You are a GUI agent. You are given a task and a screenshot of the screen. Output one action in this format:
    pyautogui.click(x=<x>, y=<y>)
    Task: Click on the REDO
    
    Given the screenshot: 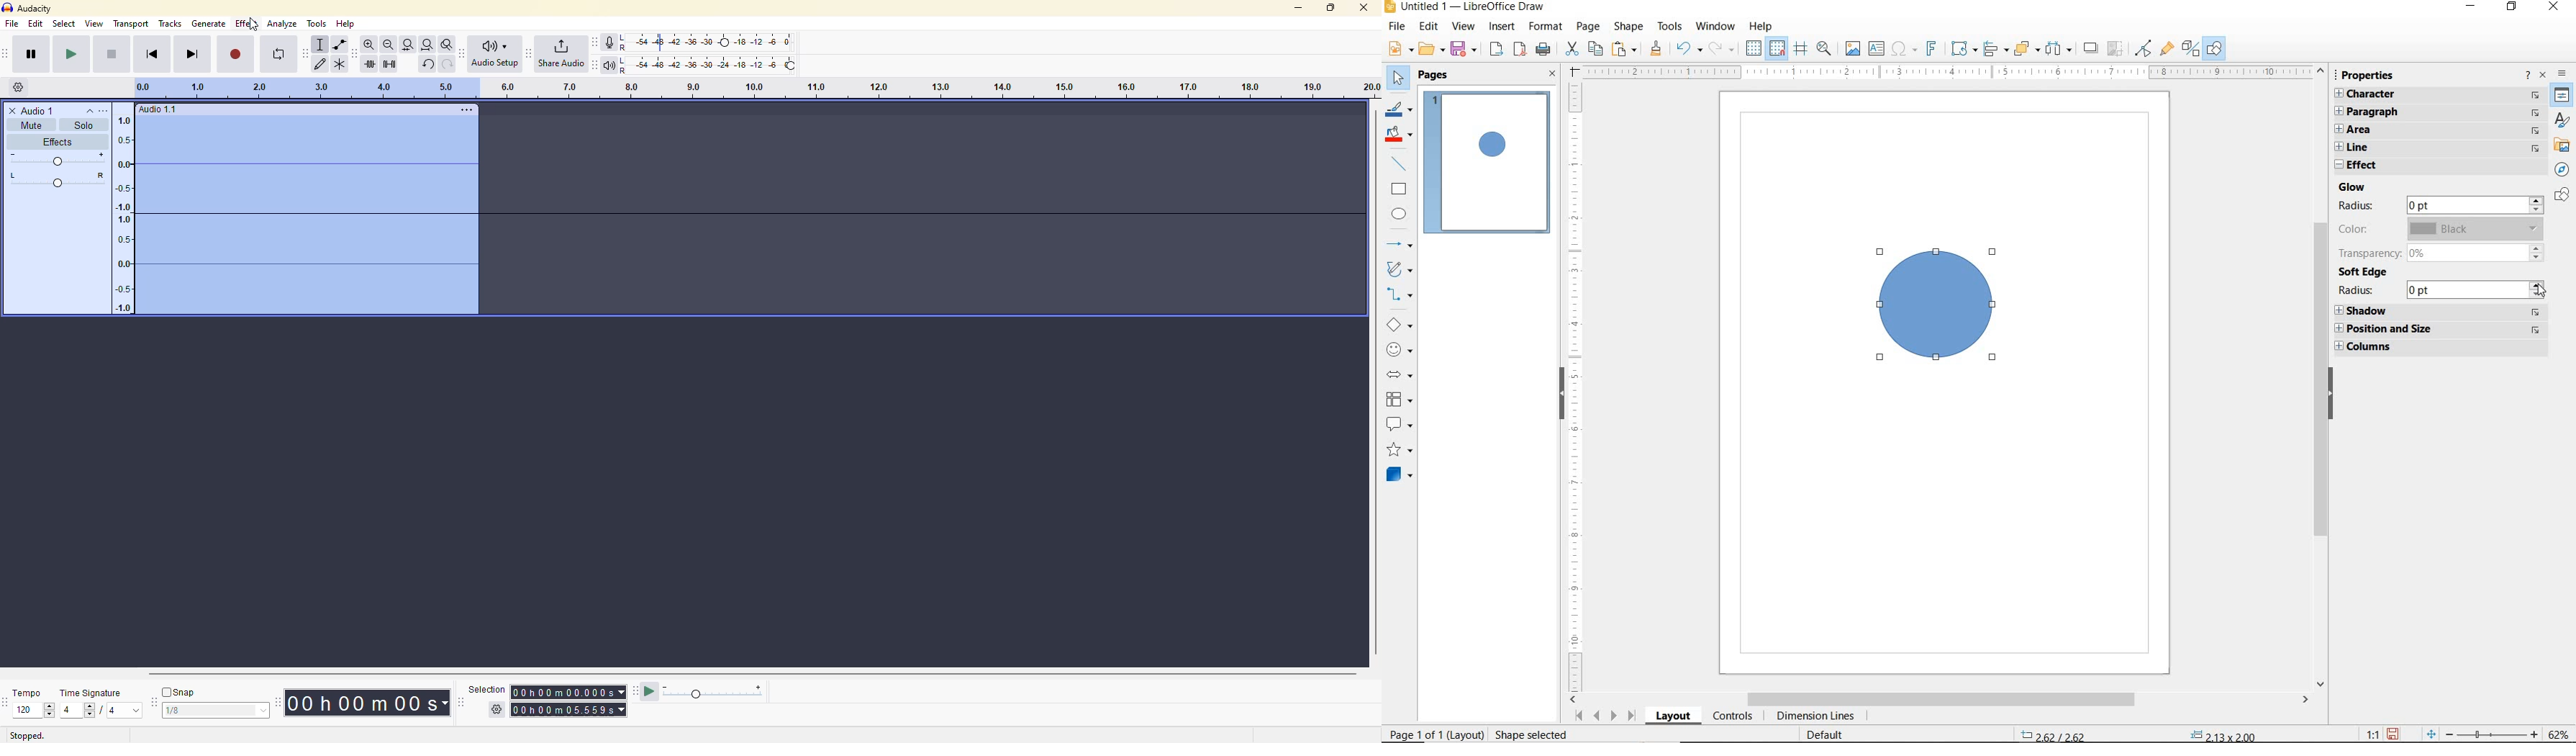 What is the action you would take?
    pyautogui.click(x=1722, y=48)
    